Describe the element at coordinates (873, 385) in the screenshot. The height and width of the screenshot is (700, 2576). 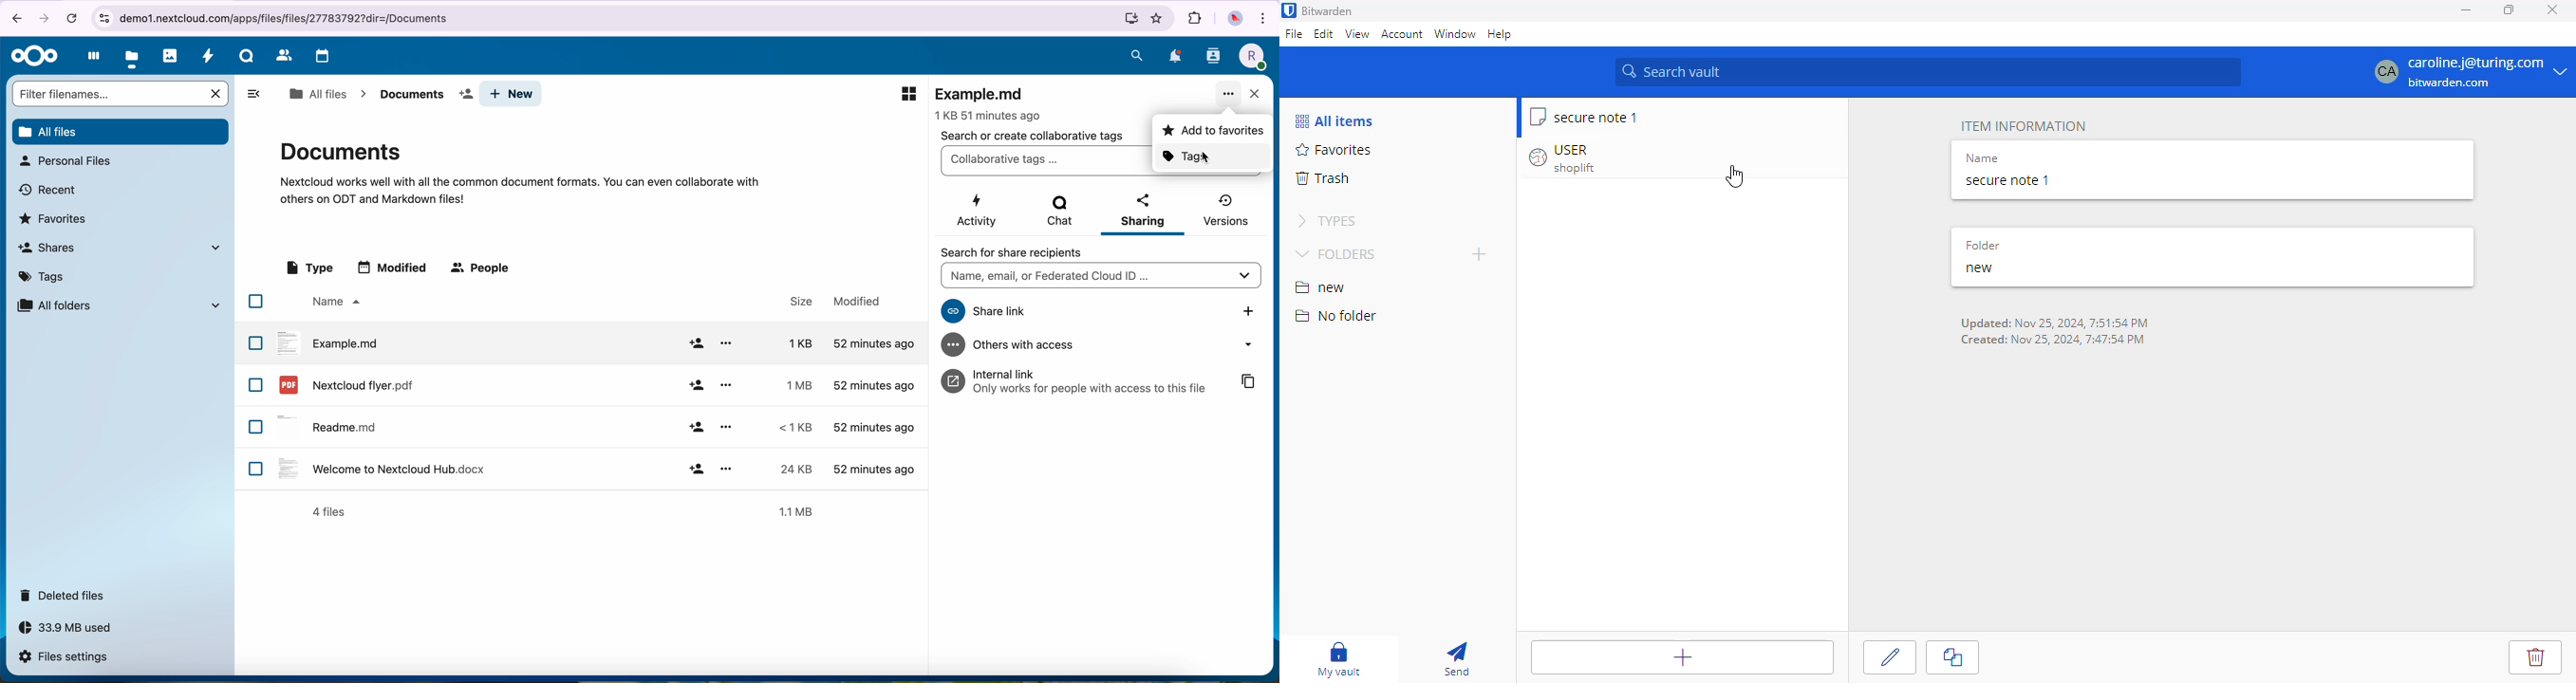
I see `modified` at that location.